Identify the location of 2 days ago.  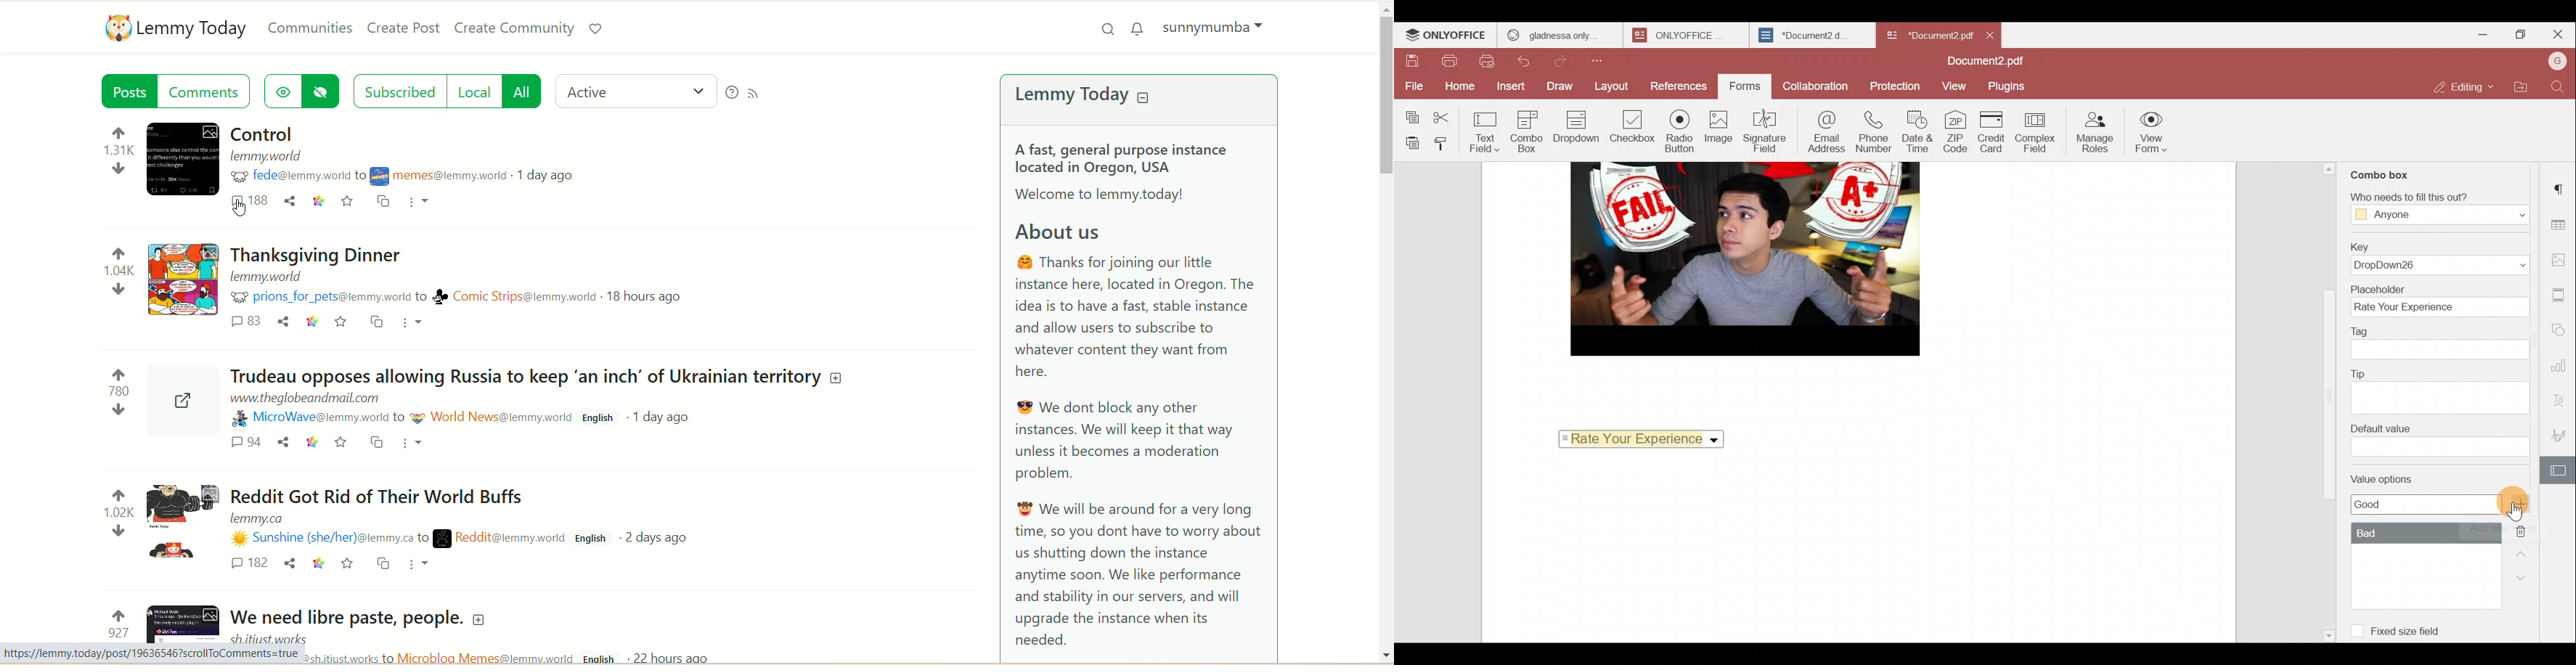
(656, 536).